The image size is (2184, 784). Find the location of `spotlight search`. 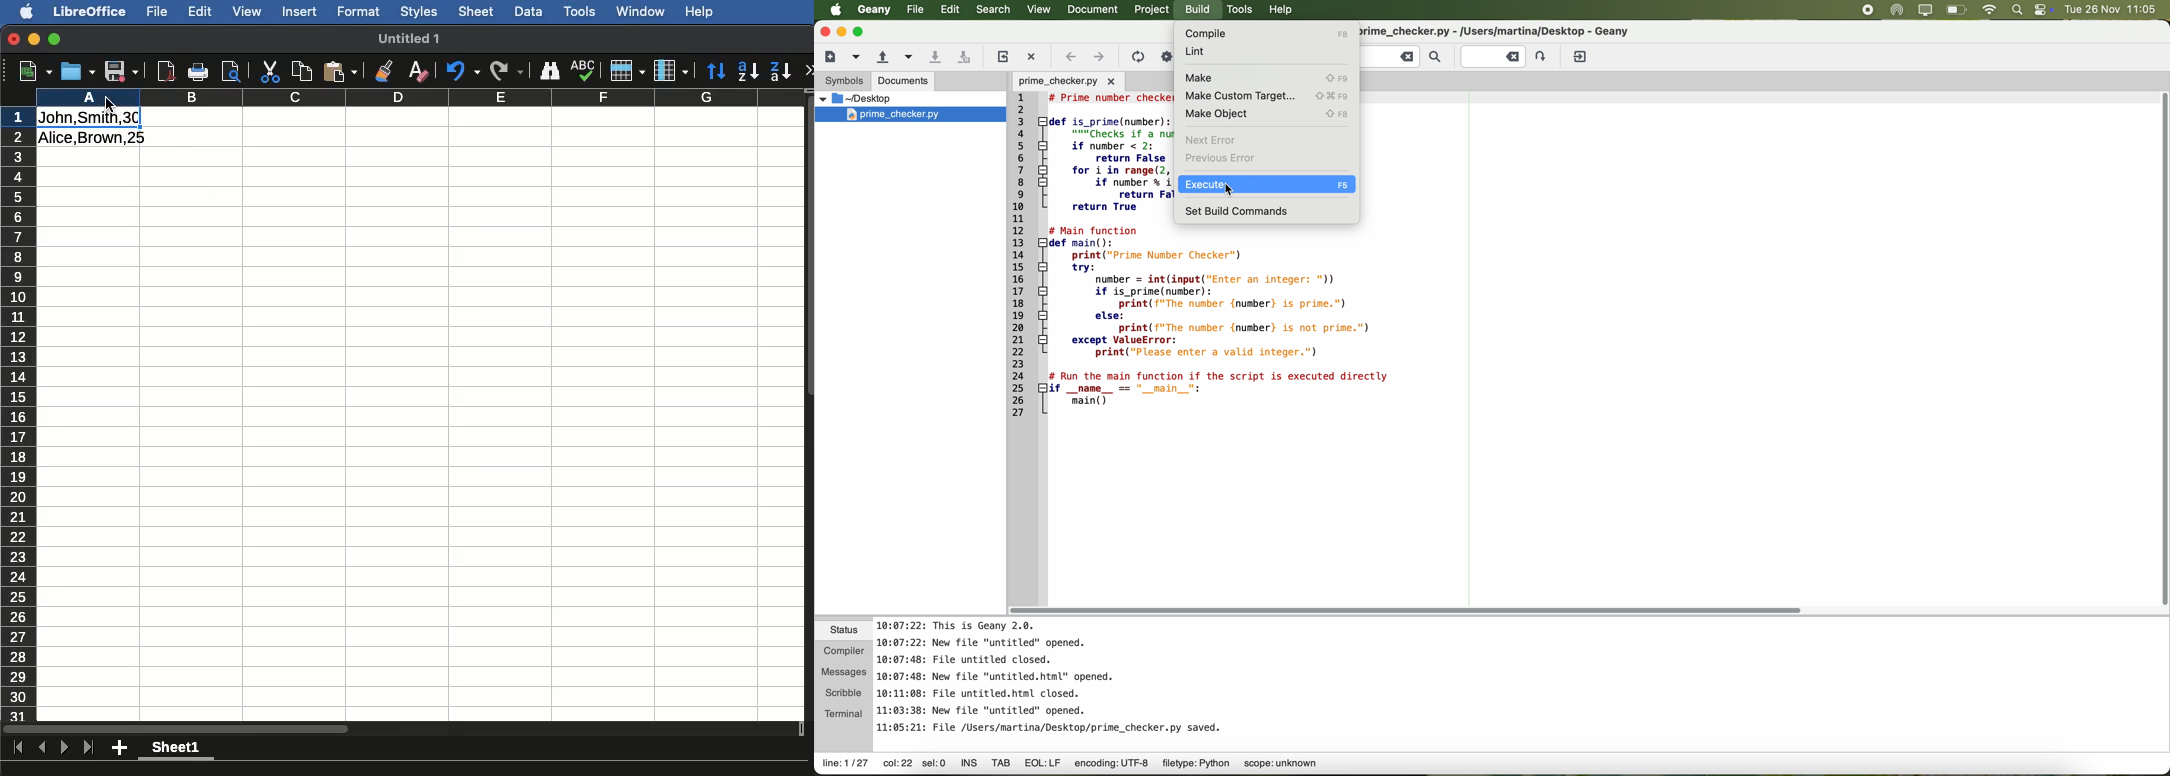

spotlight search is located at coordinates (2018, 10).